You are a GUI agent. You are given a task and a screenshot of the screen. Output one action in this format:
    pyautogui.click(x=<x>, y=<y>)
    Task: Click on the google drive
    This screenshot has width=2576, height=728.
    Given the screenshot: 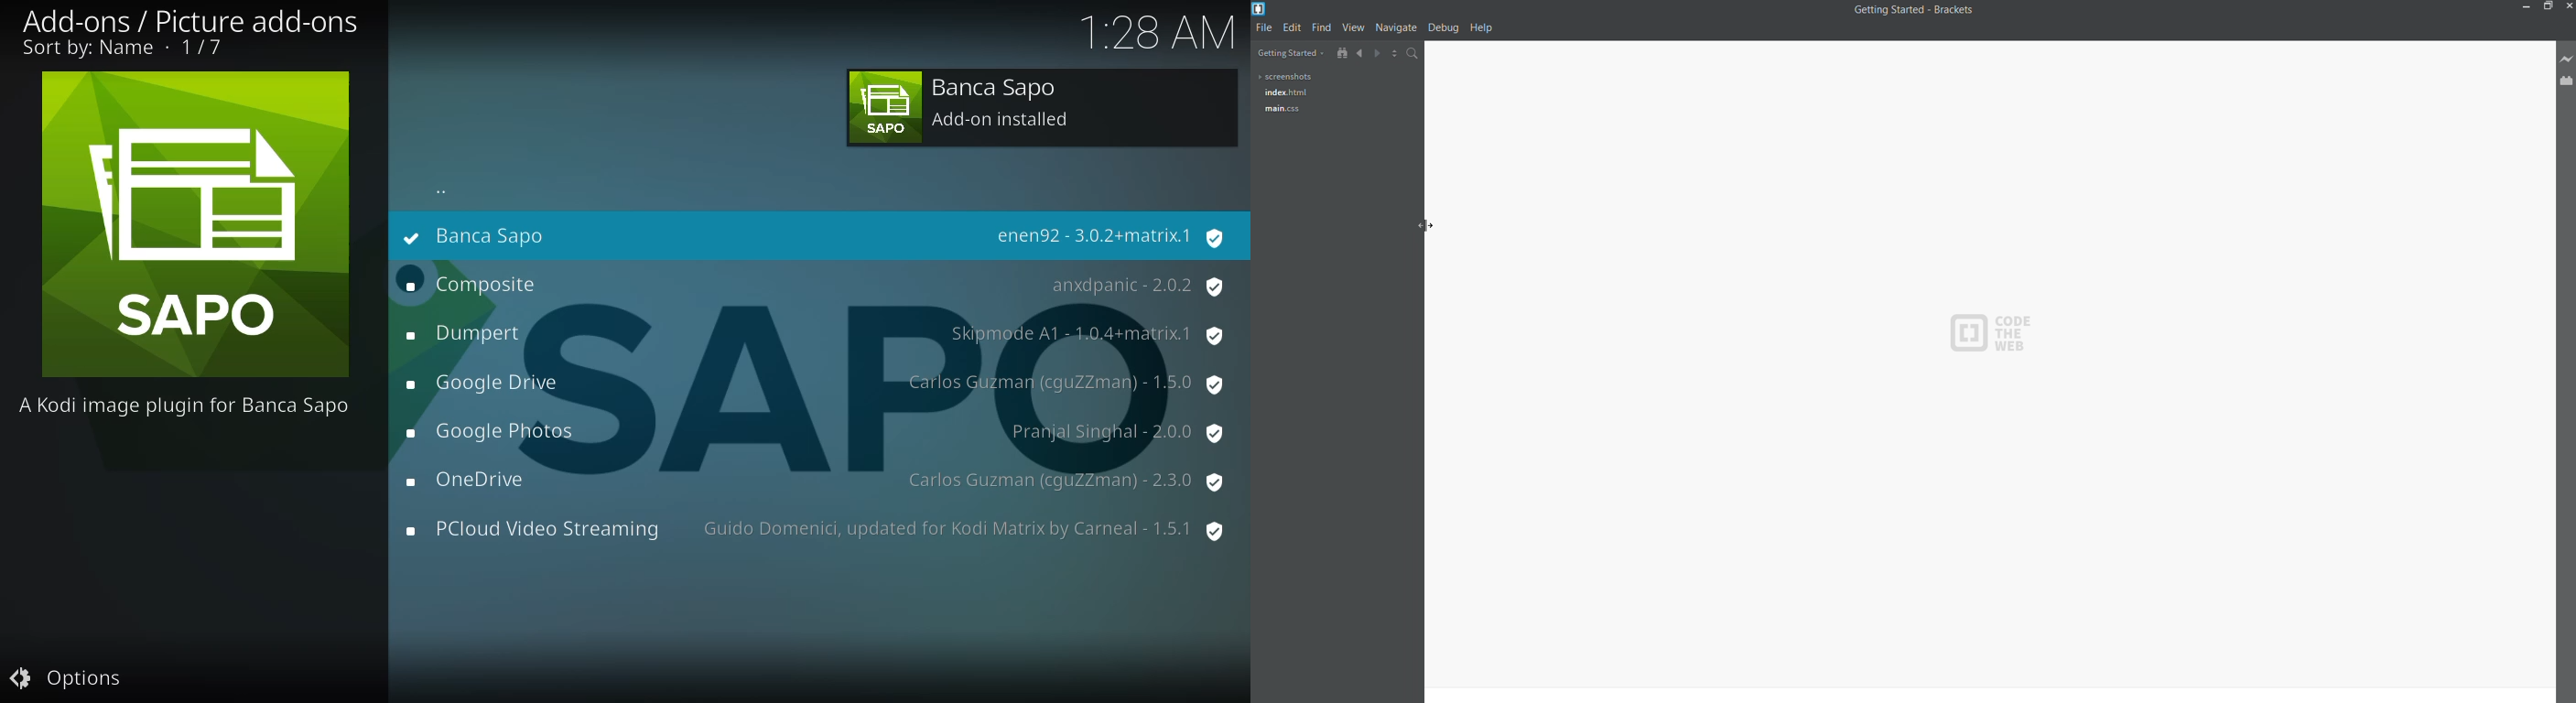 What is the action you would take?
    pyautogui.click(x=490, y=385)
    